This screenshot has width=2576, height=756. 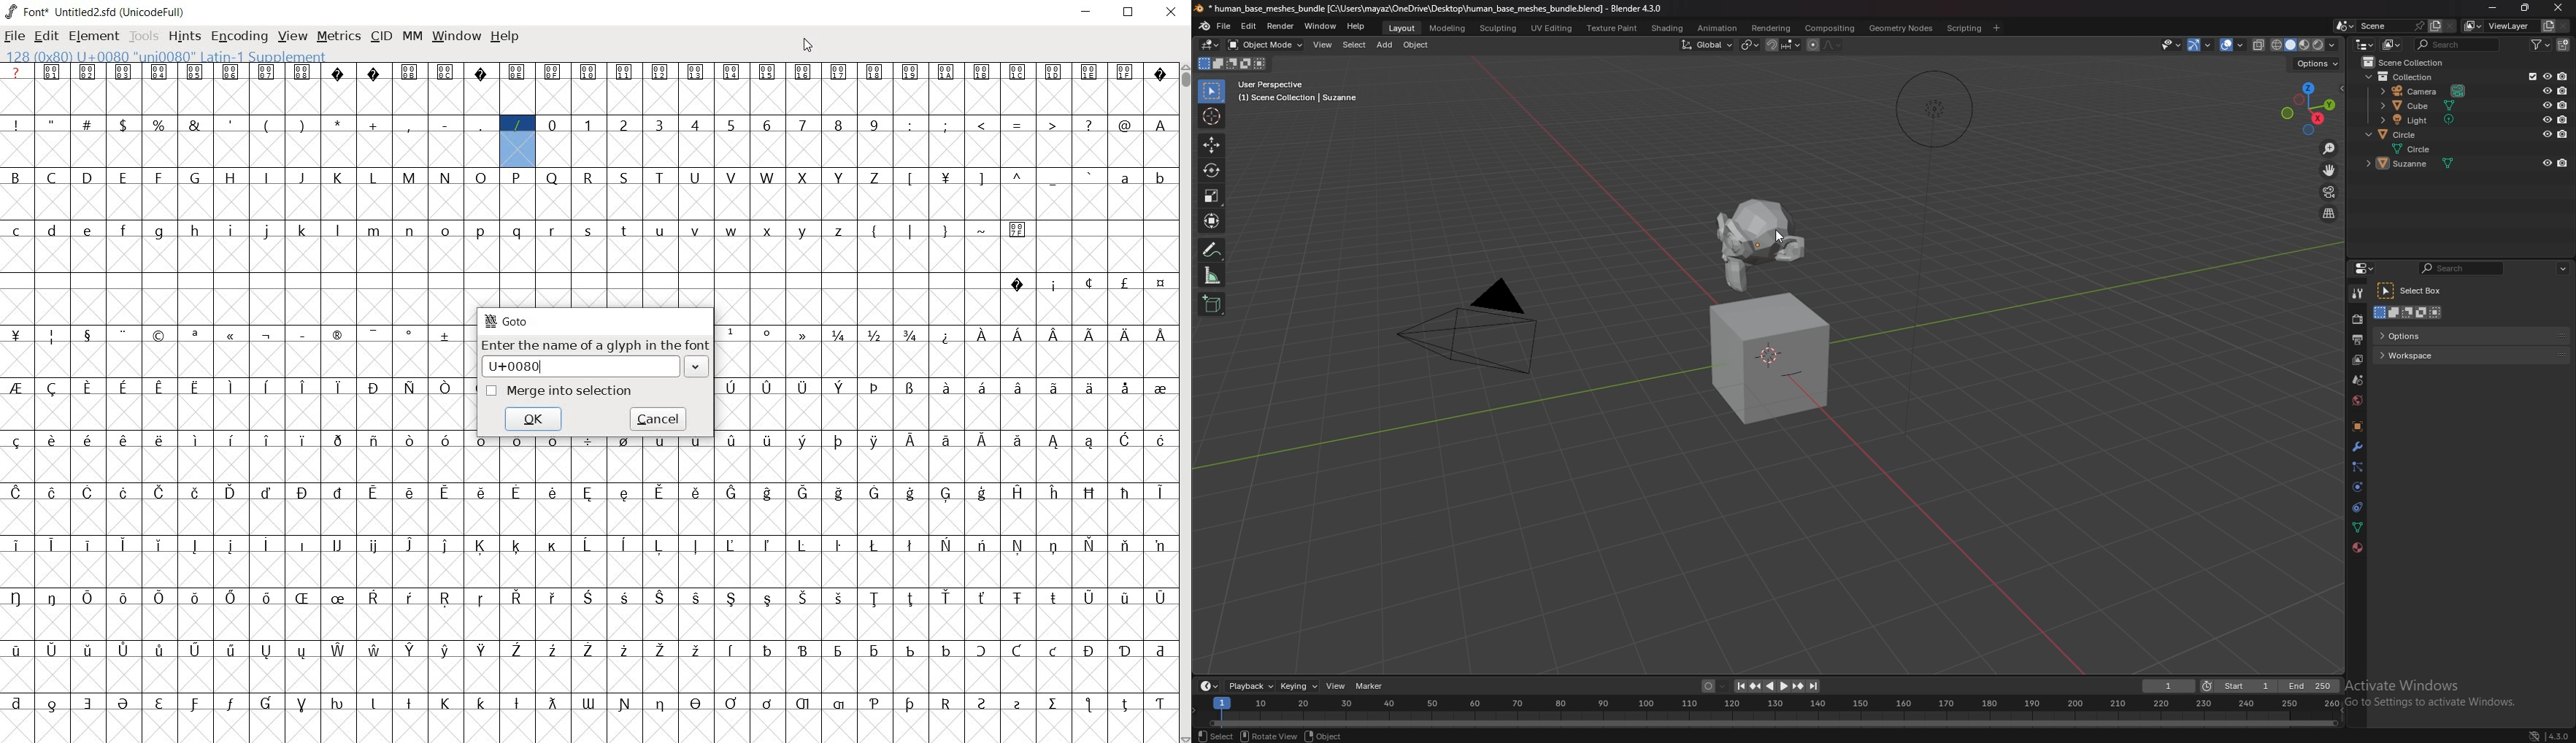 I want to click on glyph, so click(x=195, y=177).